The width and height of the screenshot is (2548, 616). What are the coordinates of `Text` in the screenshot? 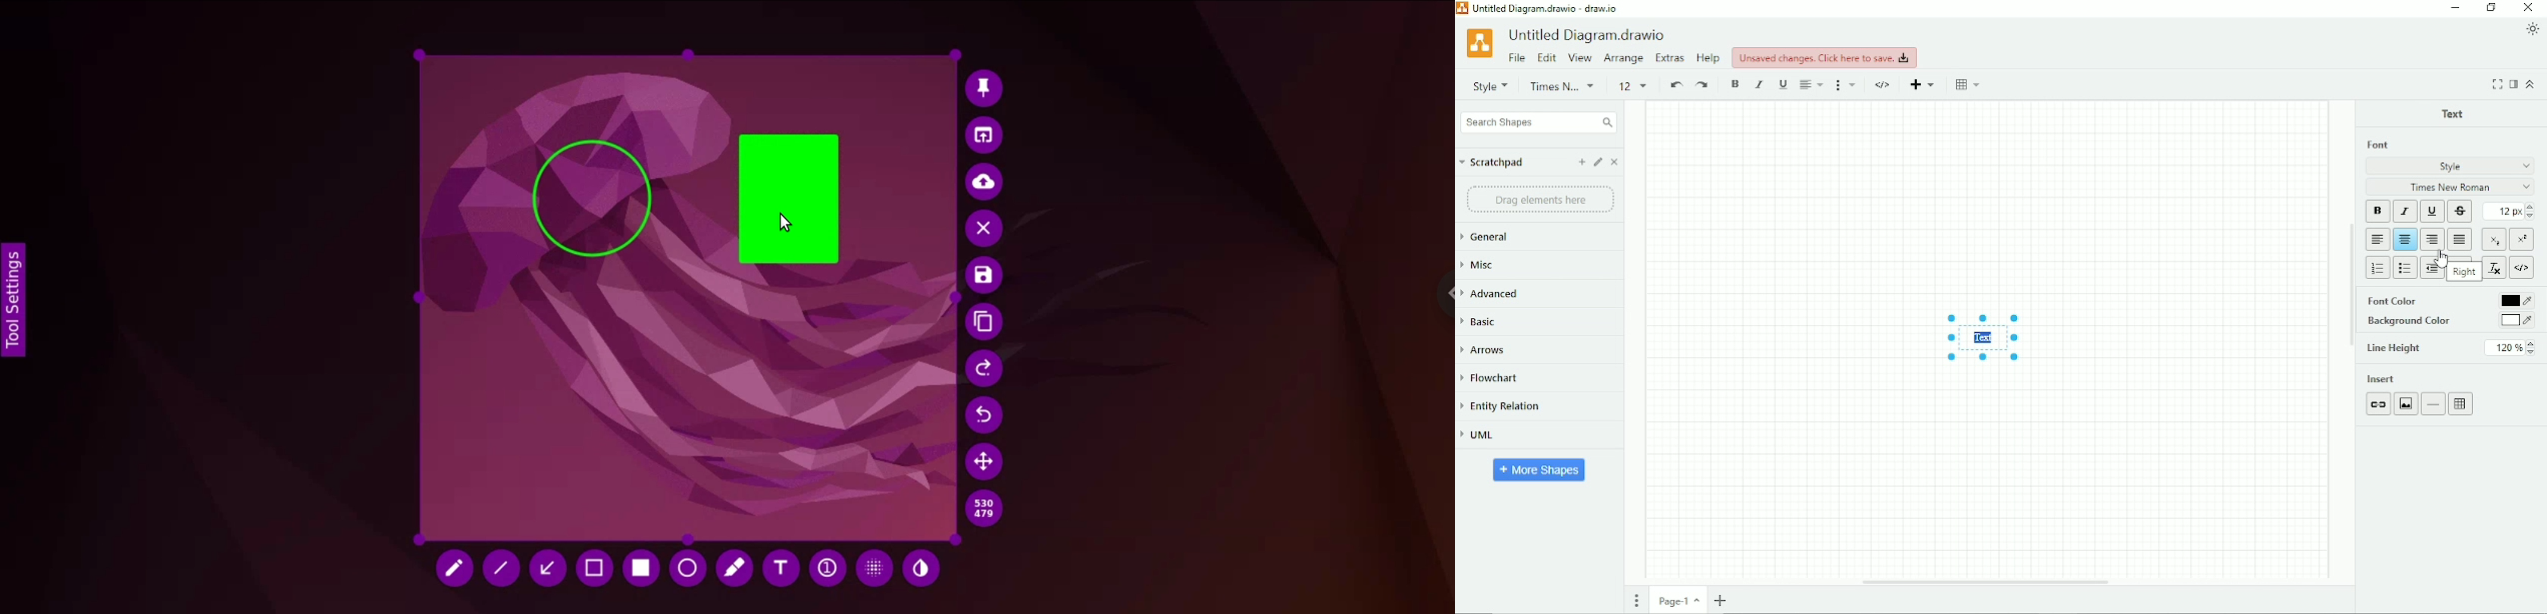 It's located at (1987, 338).